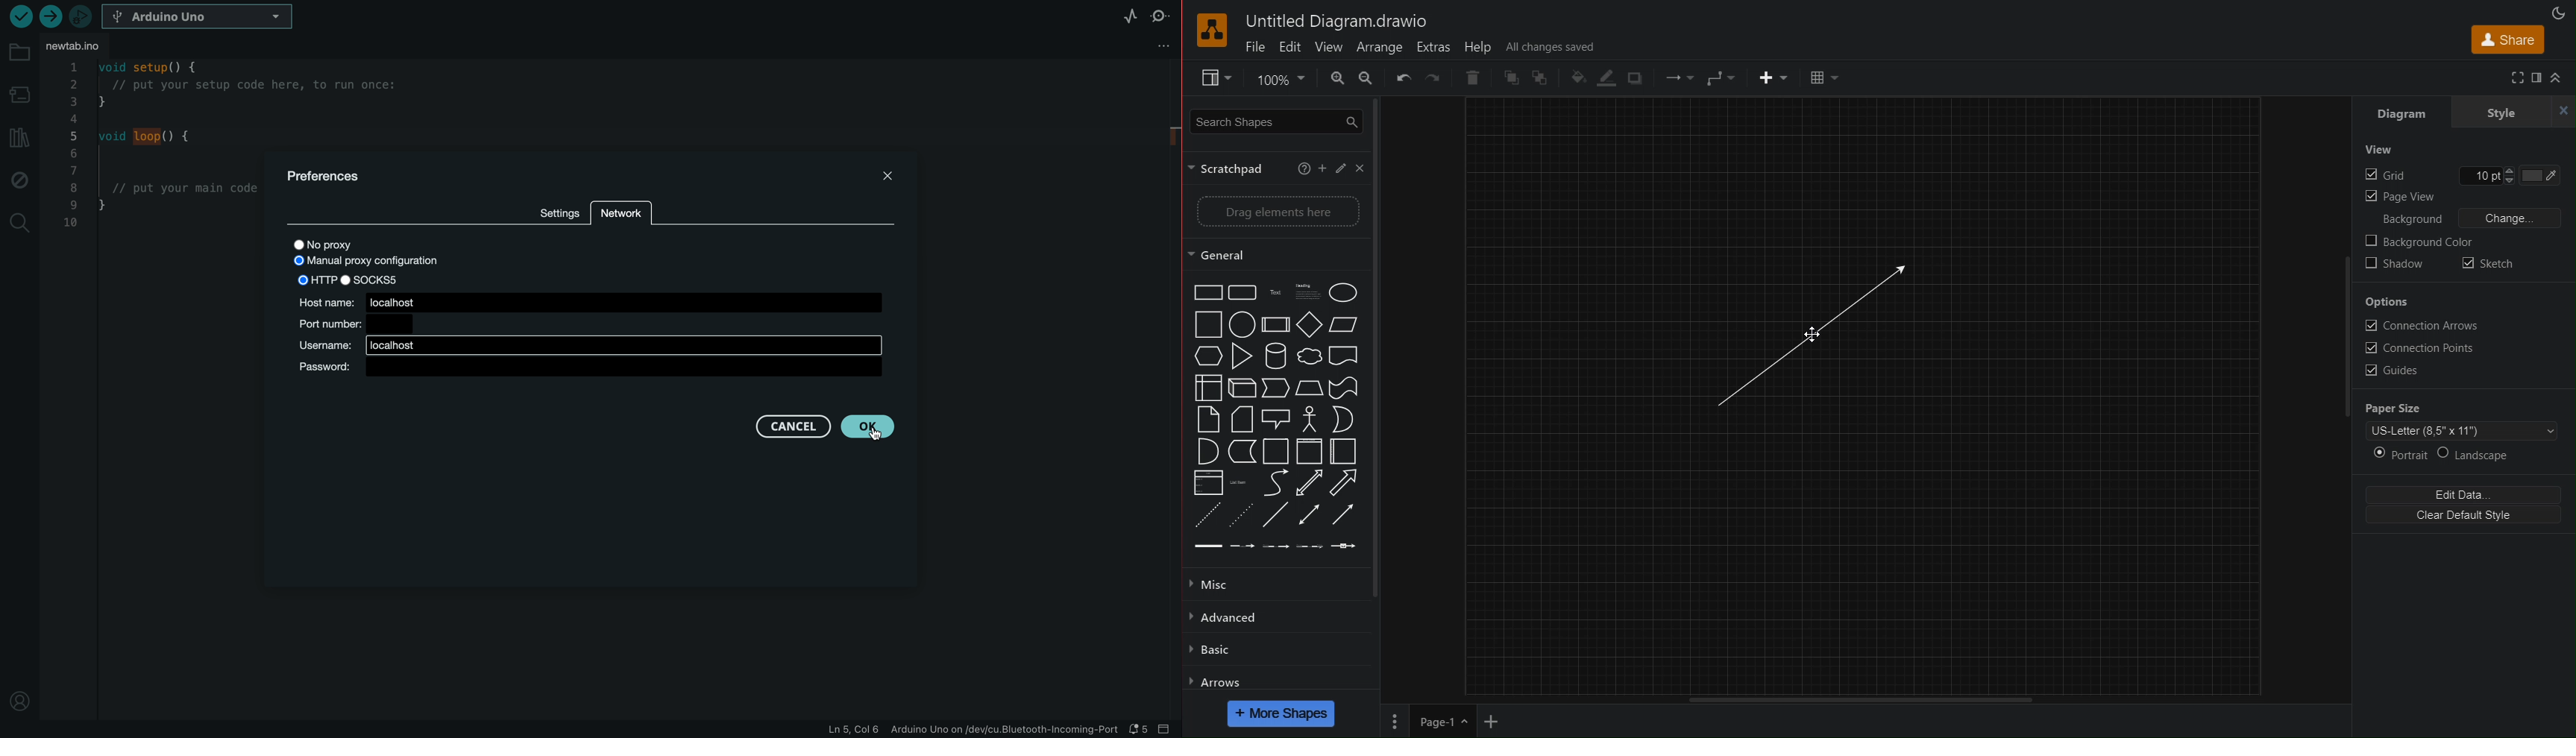 Image resolution: width=2576 pixels, height=756 pixels. I want to click on close slide bar, so click(1167, 729).